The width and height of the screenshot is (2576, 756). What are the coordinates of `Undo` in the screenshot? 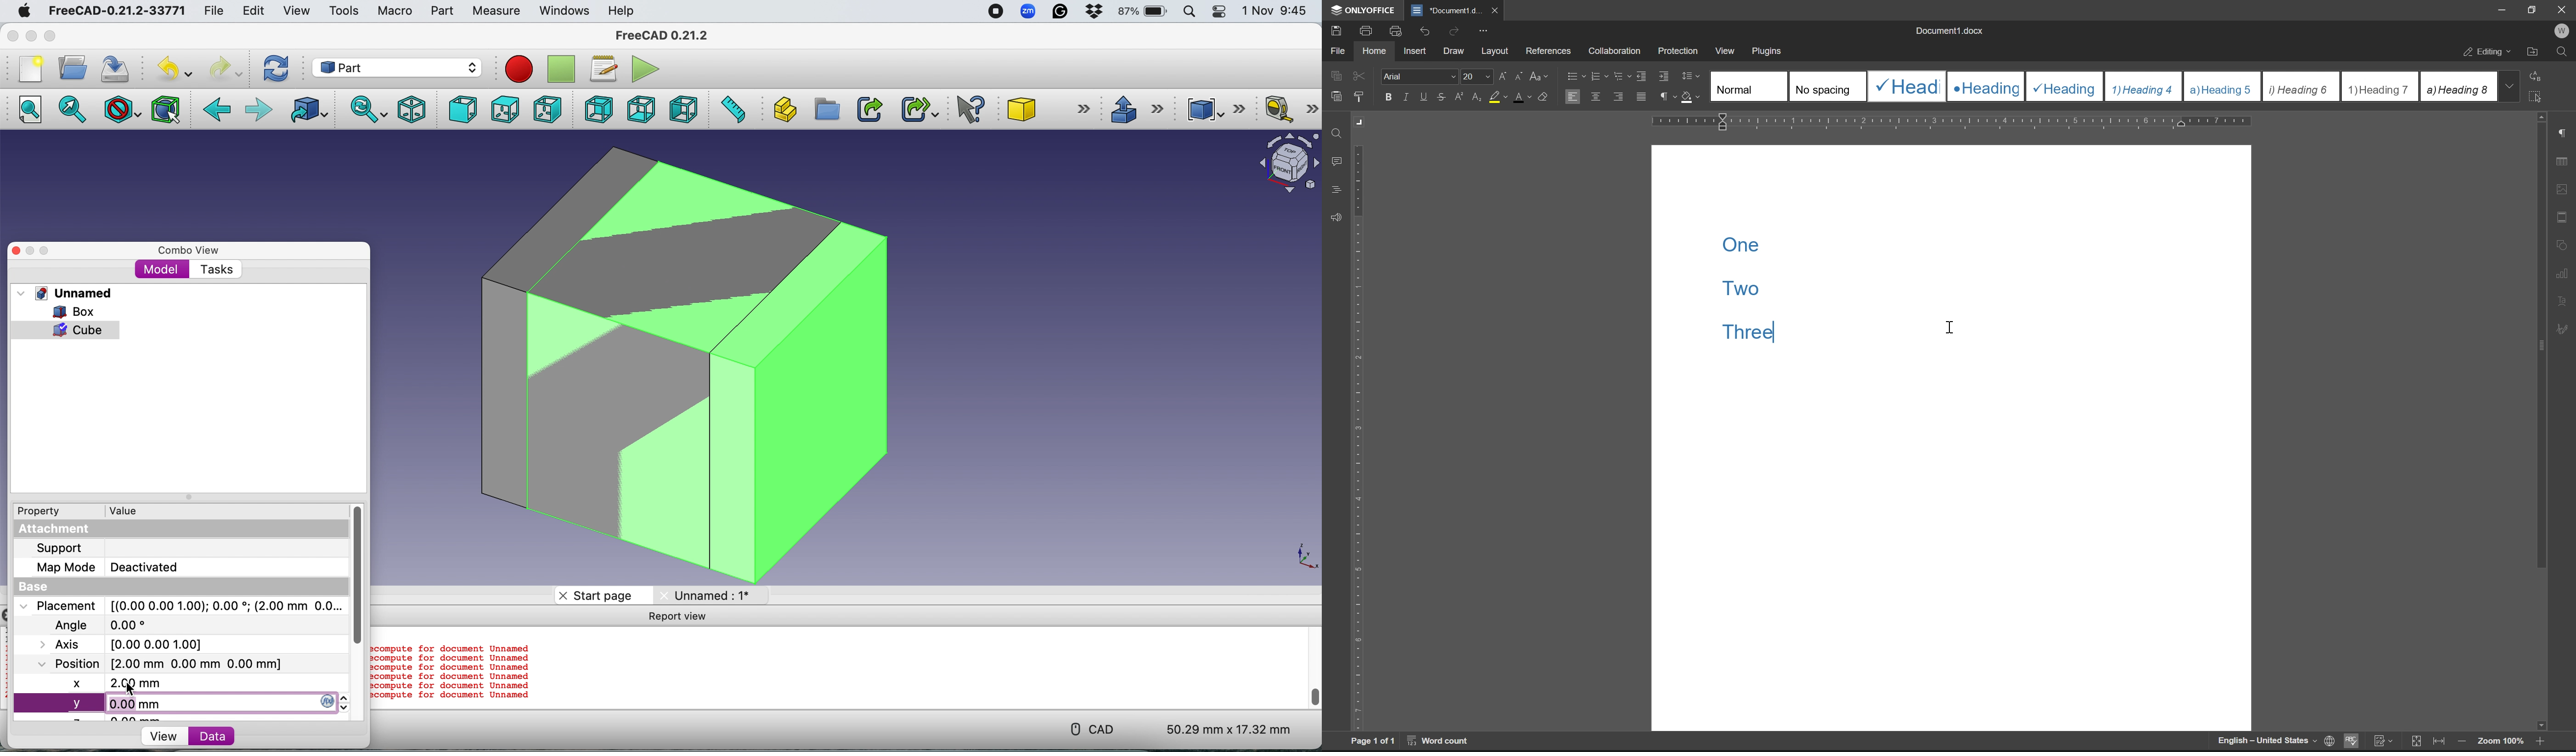 It's located at (177, 69).